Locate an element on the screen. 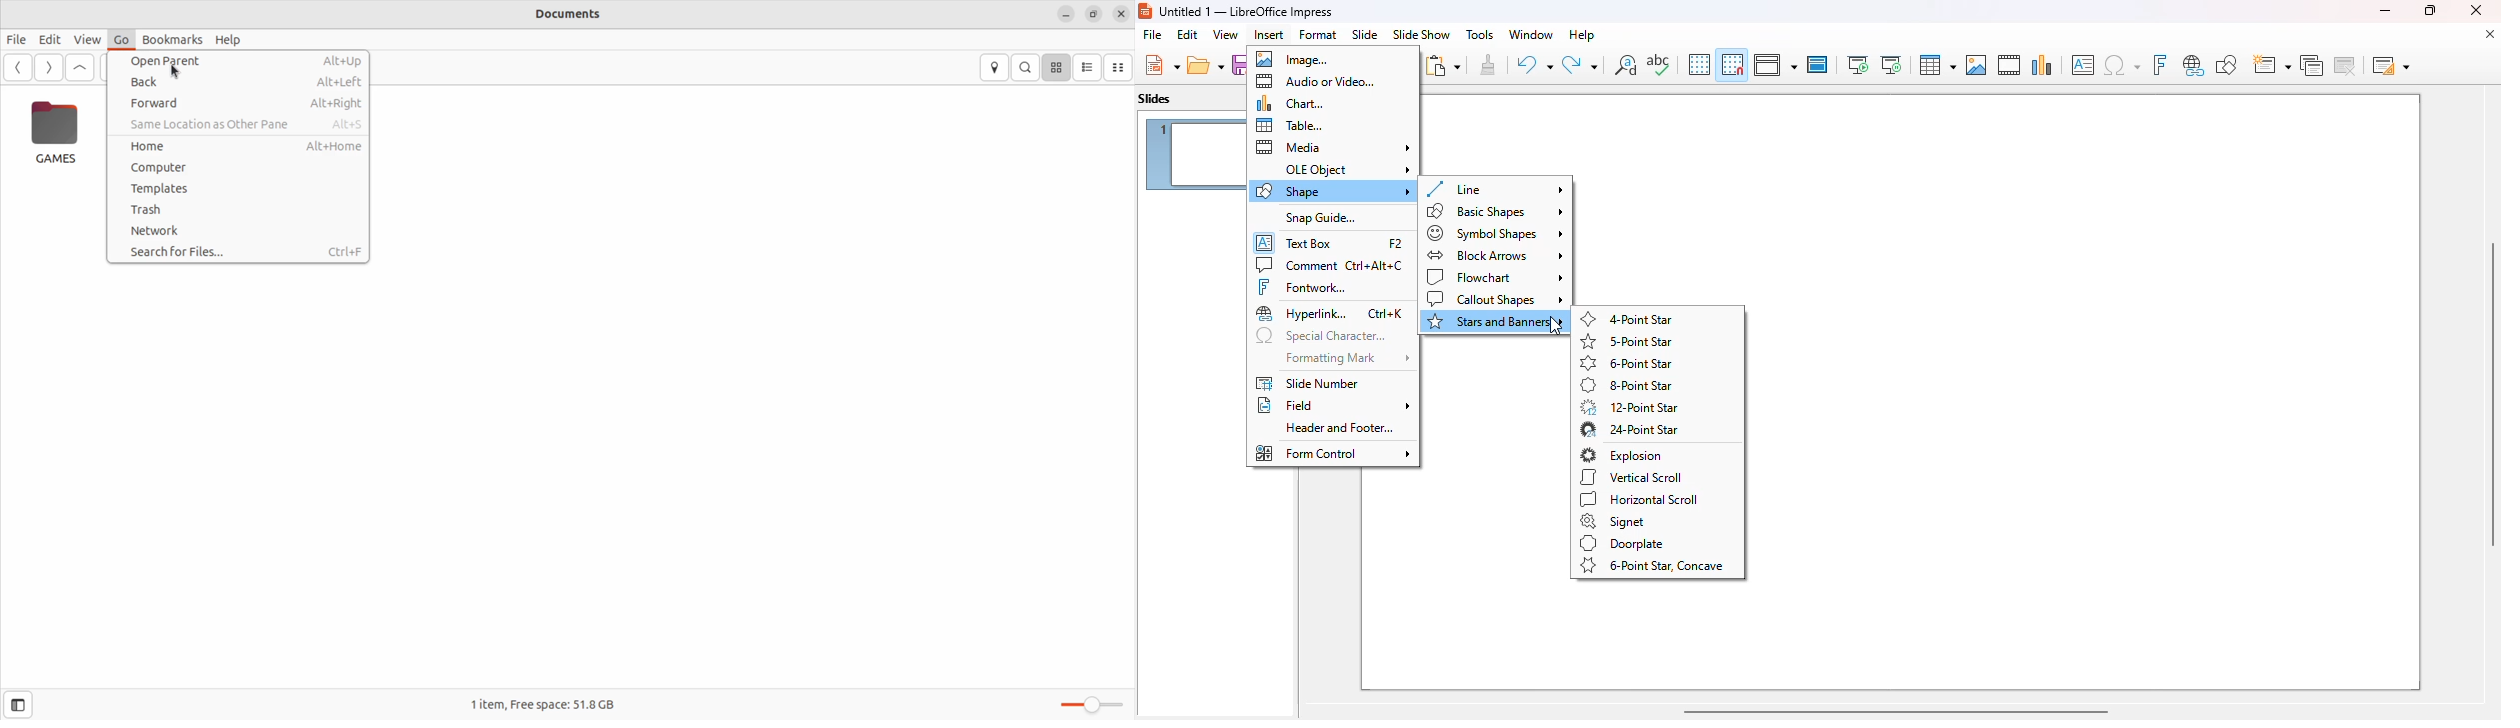 The width and height of the screenshot is (2520, 728). vertical scroll is located at coordinates (1630, 477).